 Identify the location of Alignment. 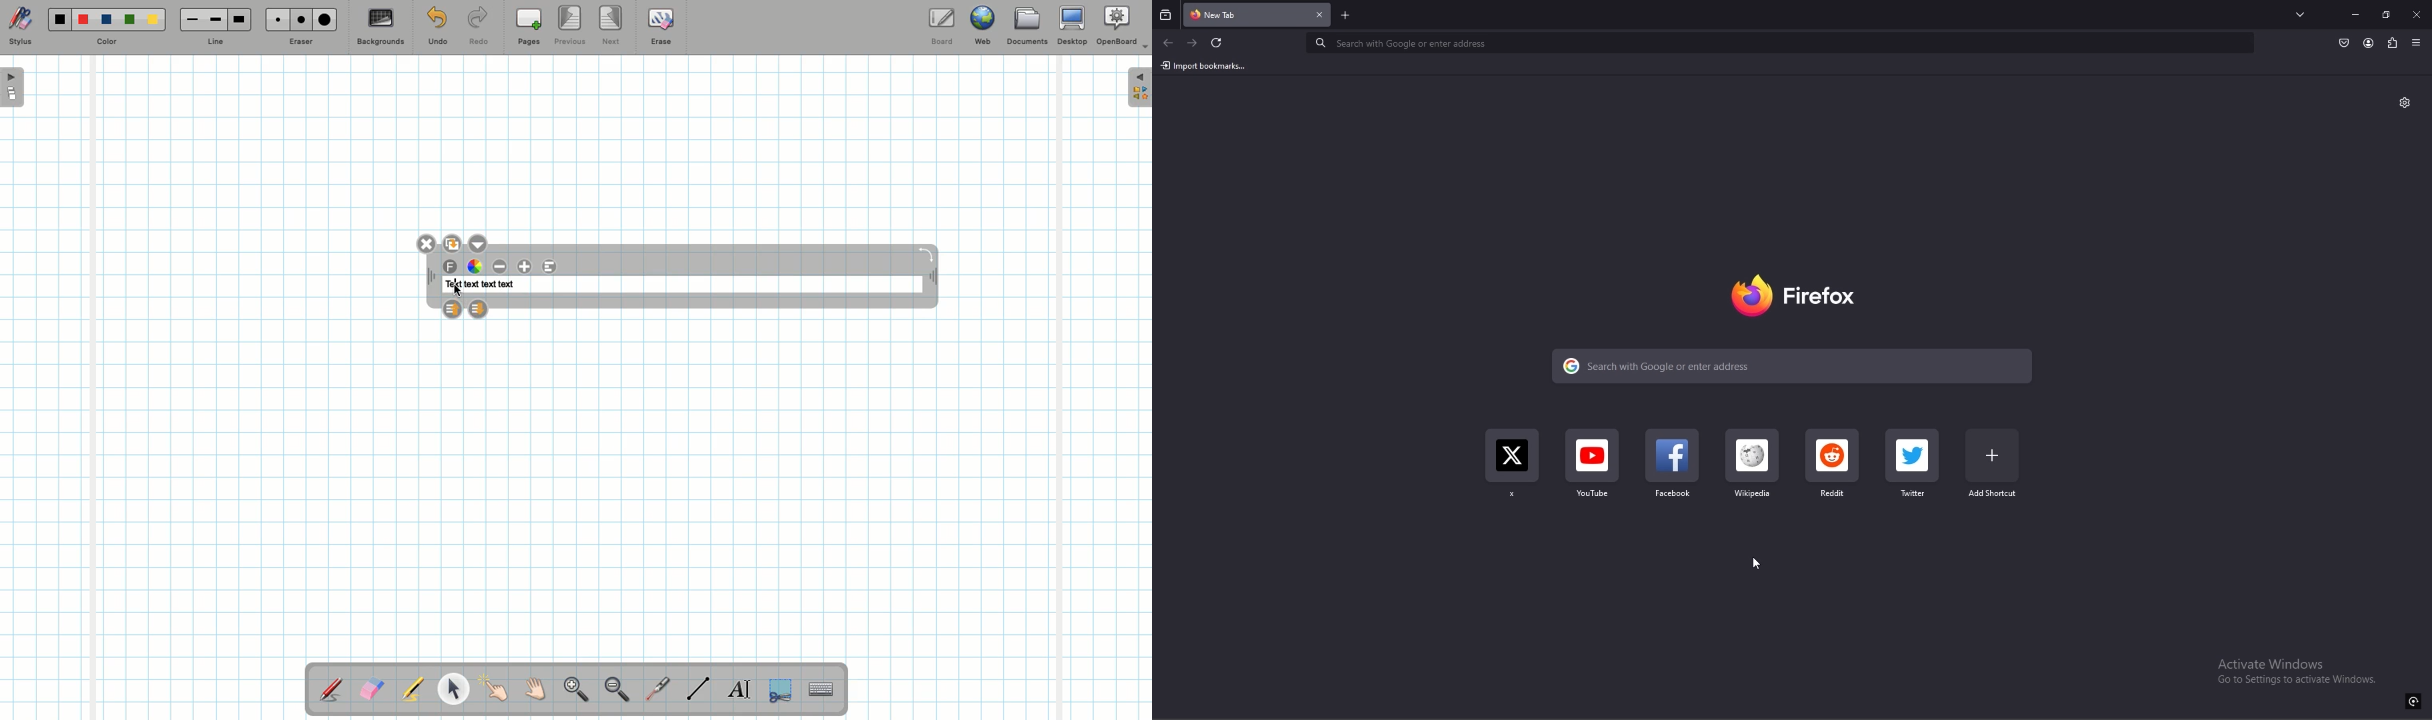
(549, 267).